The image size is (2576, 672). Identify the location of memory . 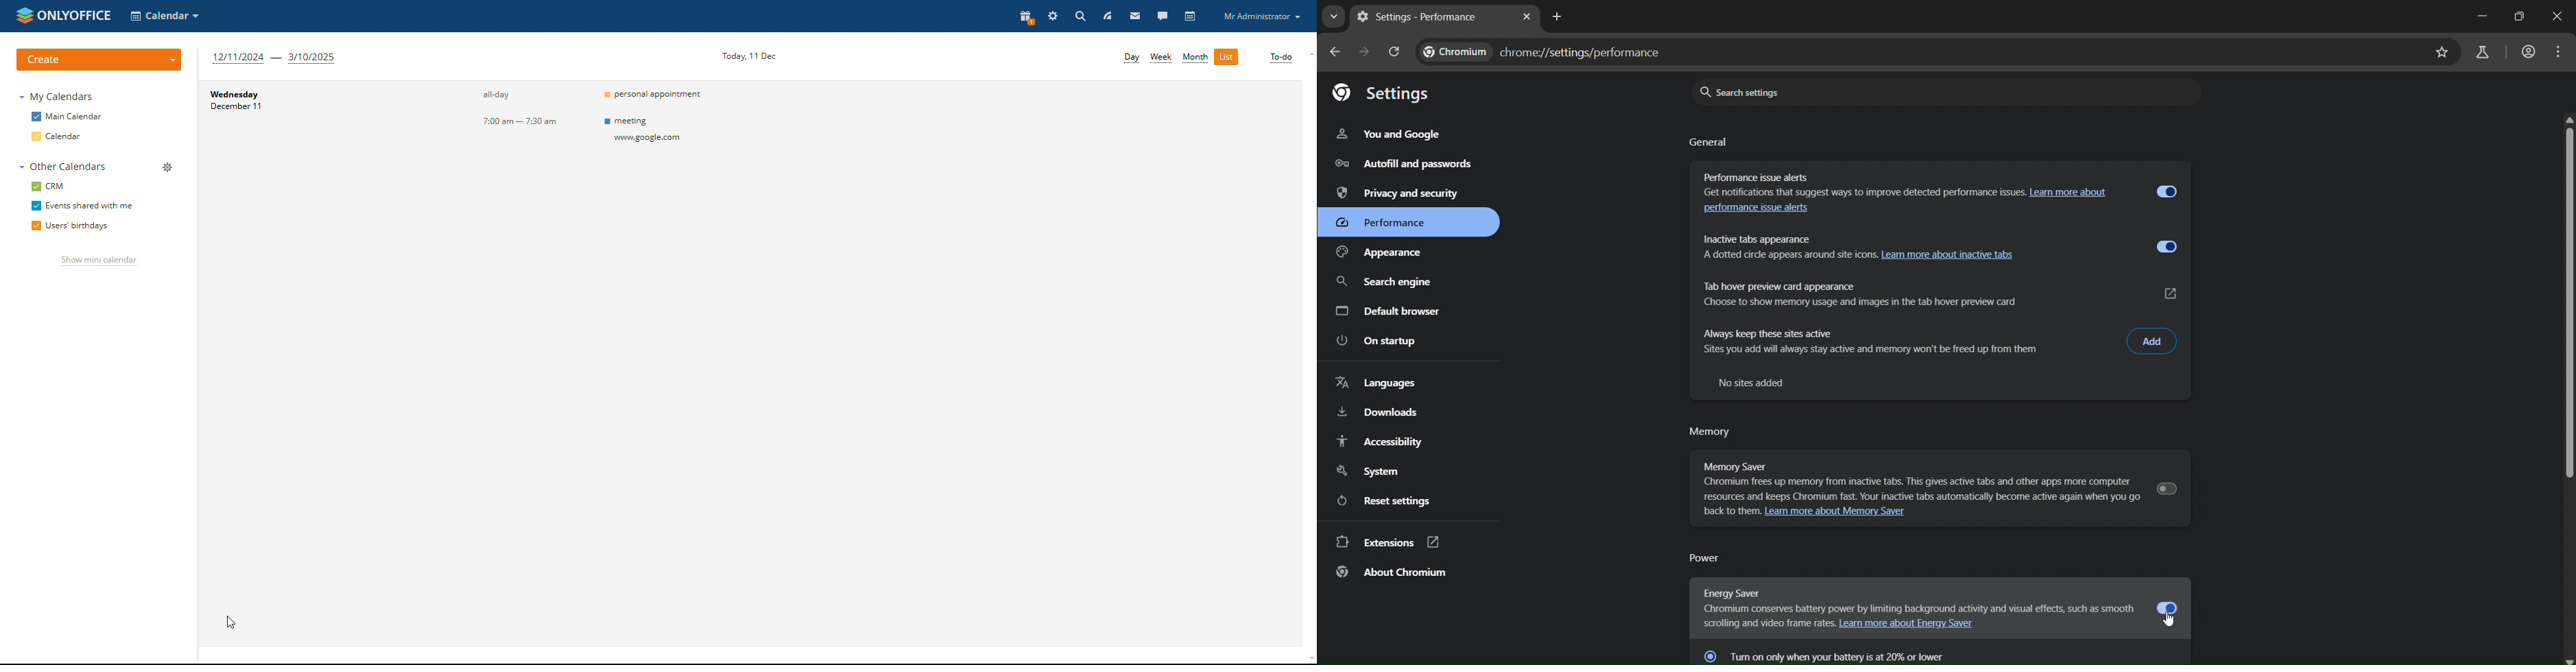
(1710, 433).